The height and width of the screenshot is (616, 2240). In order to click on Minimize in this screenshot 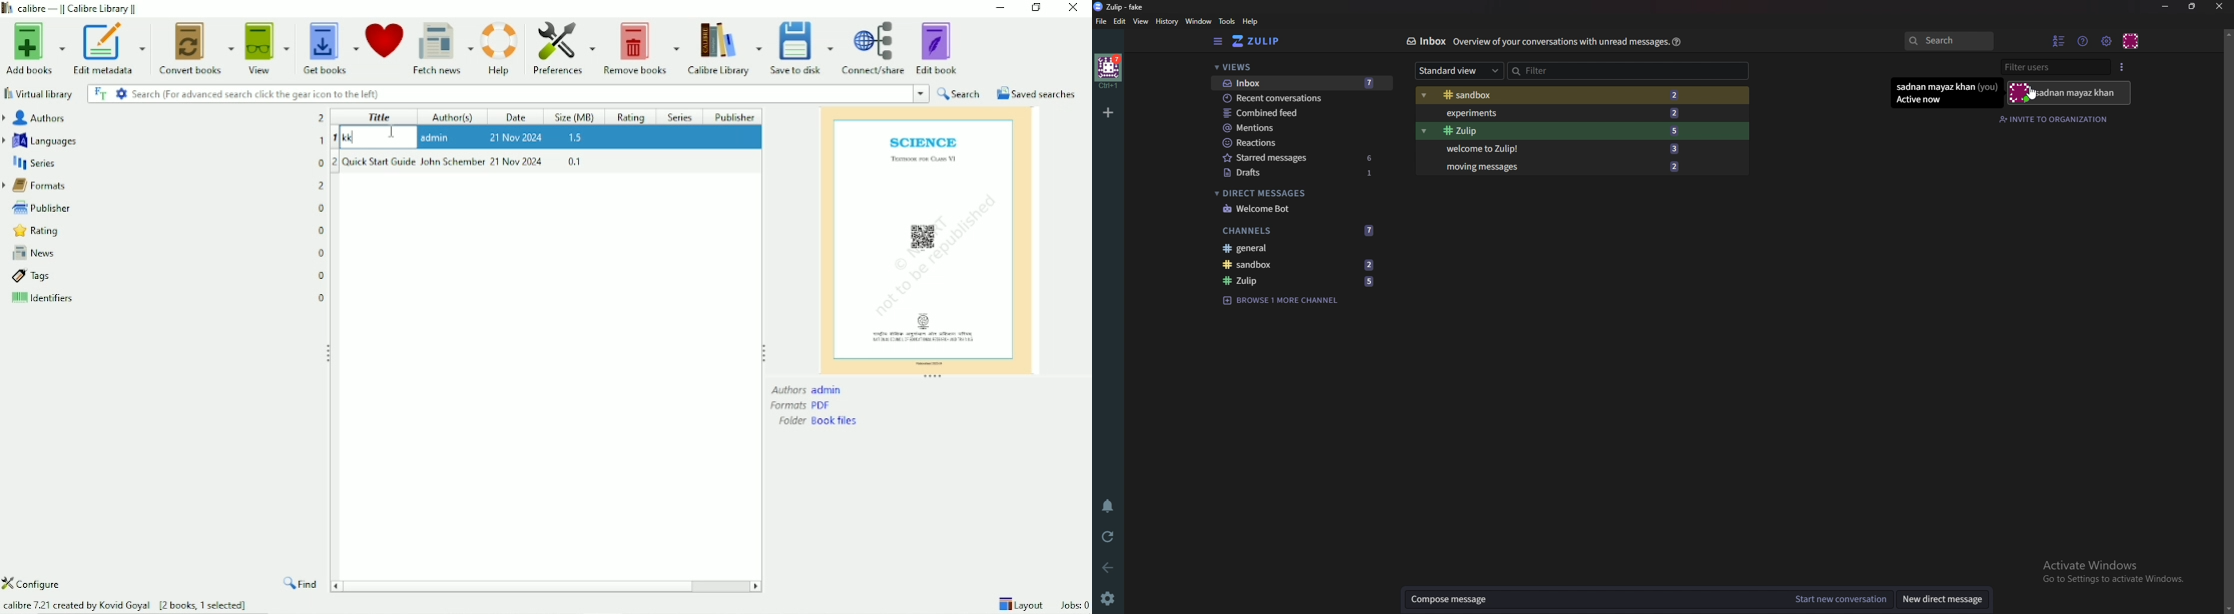, I will do `click(2165, 7)`.